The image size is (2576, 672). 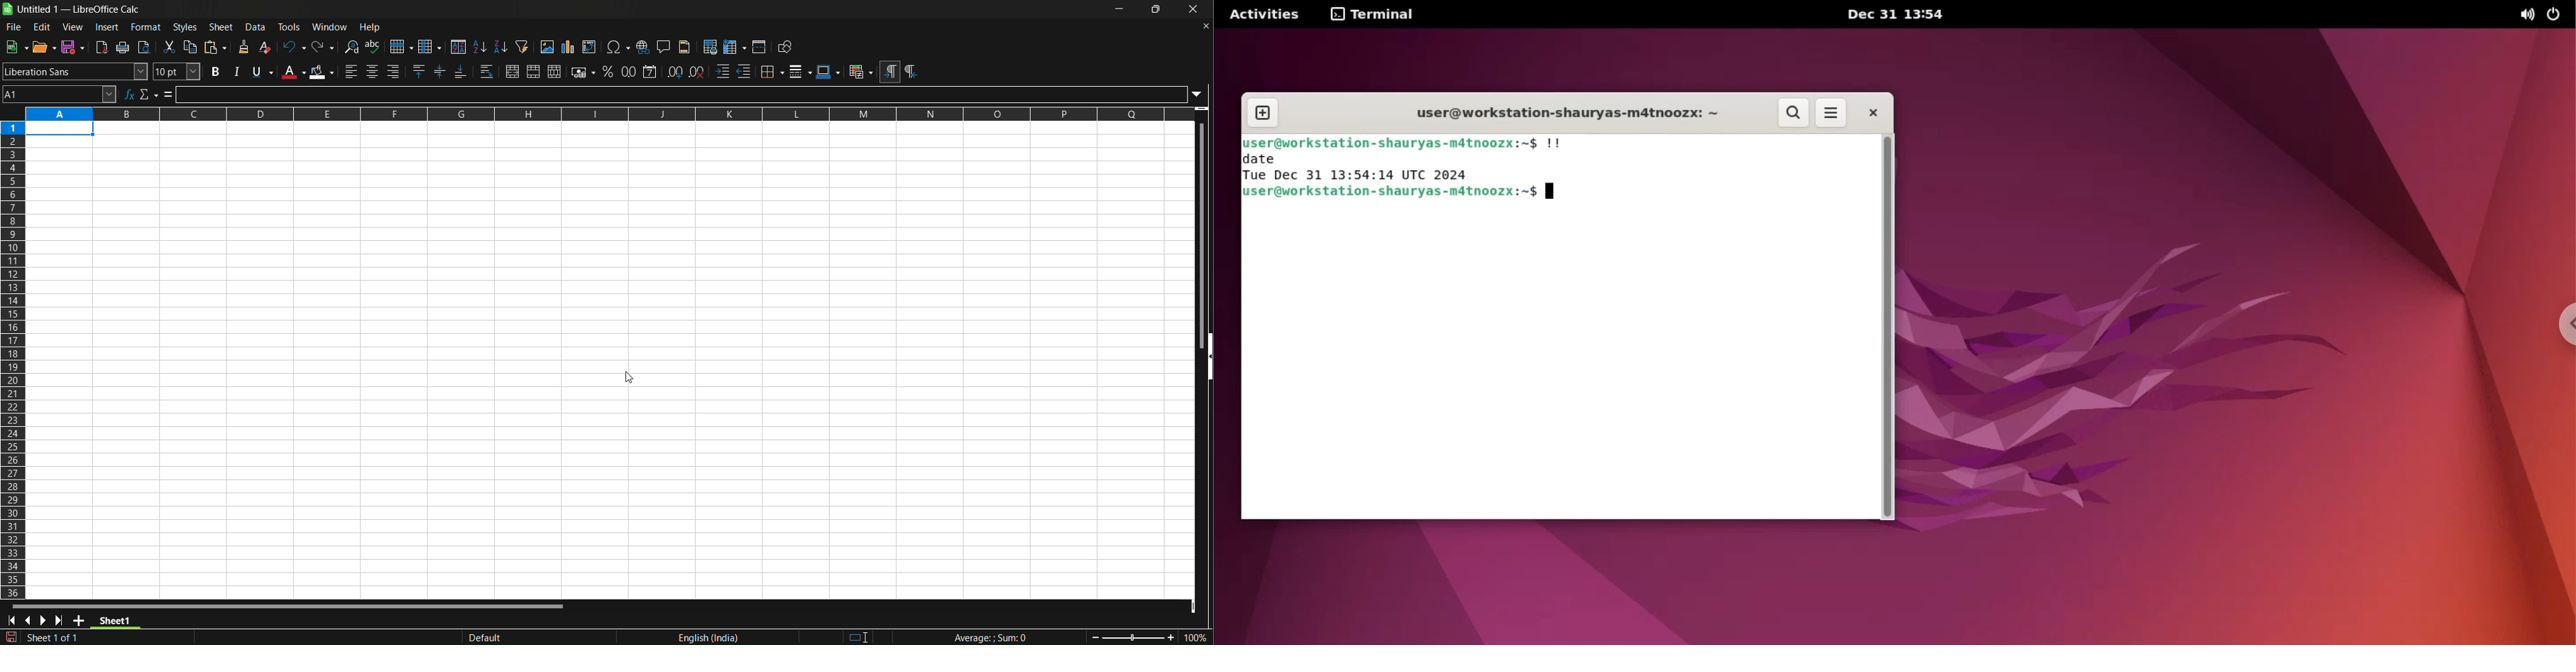 What do you see at coordinates (828, 71) in the screenshot?
I see `border color` at bounding box center [828, 71].